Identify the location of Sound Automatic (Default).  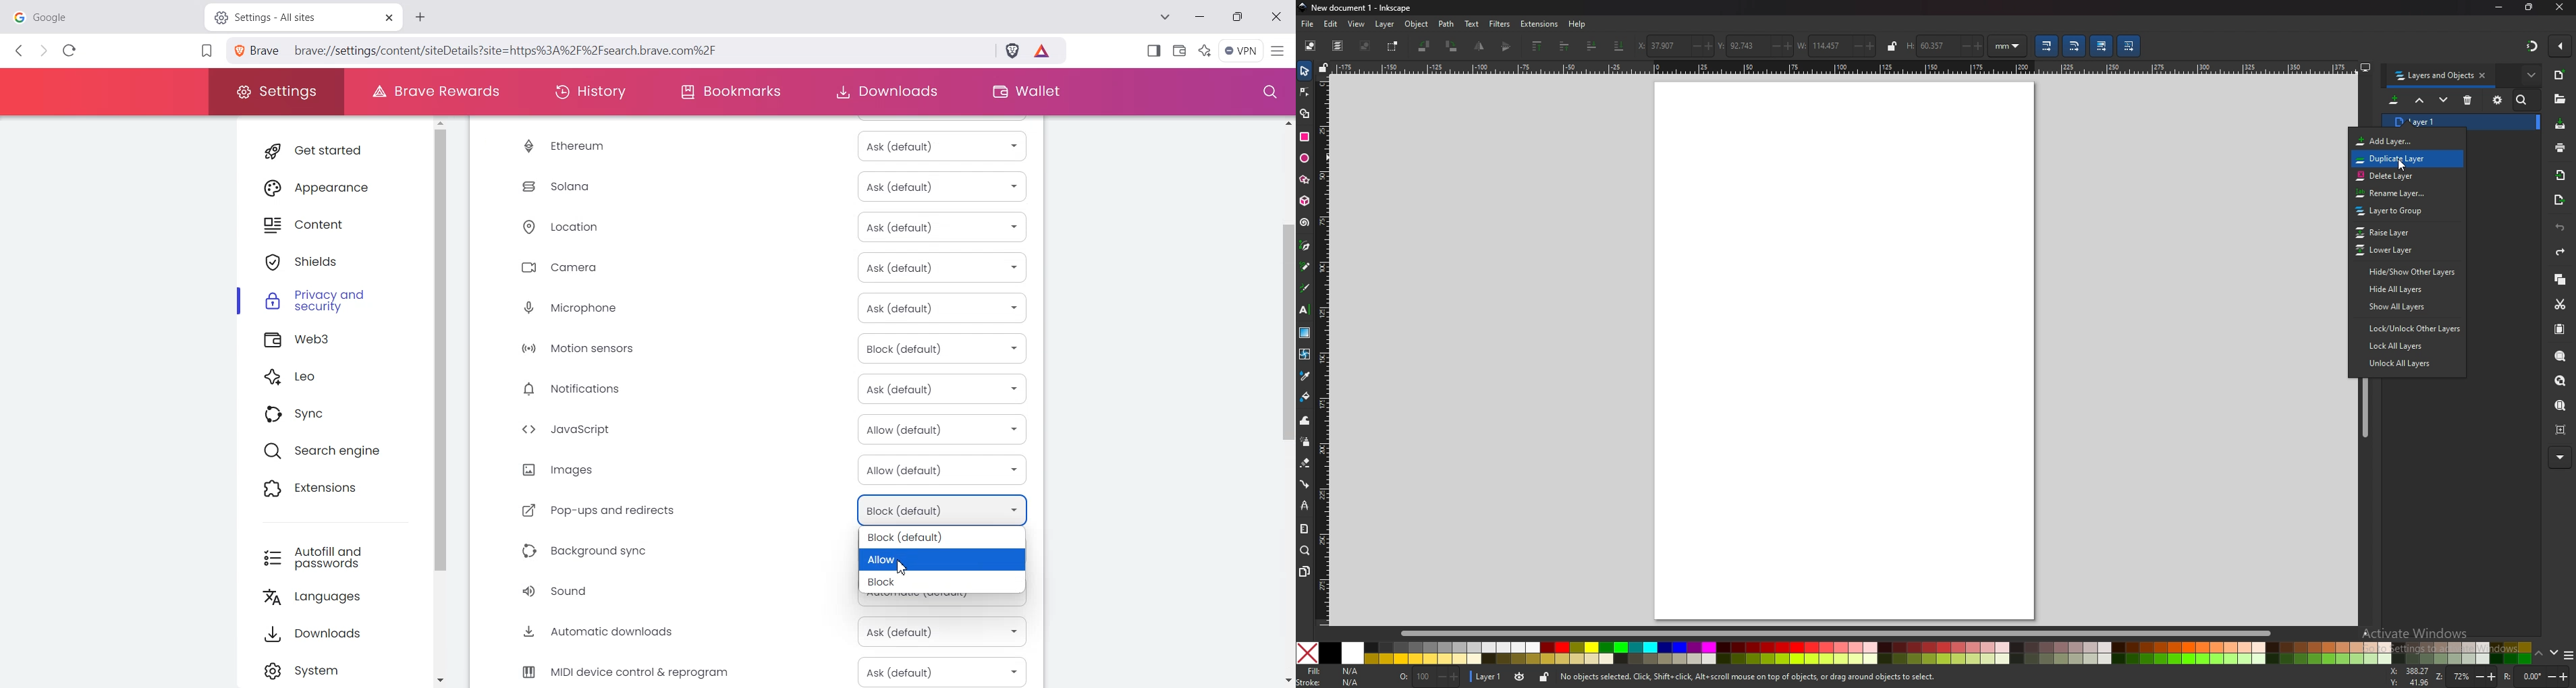
(661, 592).